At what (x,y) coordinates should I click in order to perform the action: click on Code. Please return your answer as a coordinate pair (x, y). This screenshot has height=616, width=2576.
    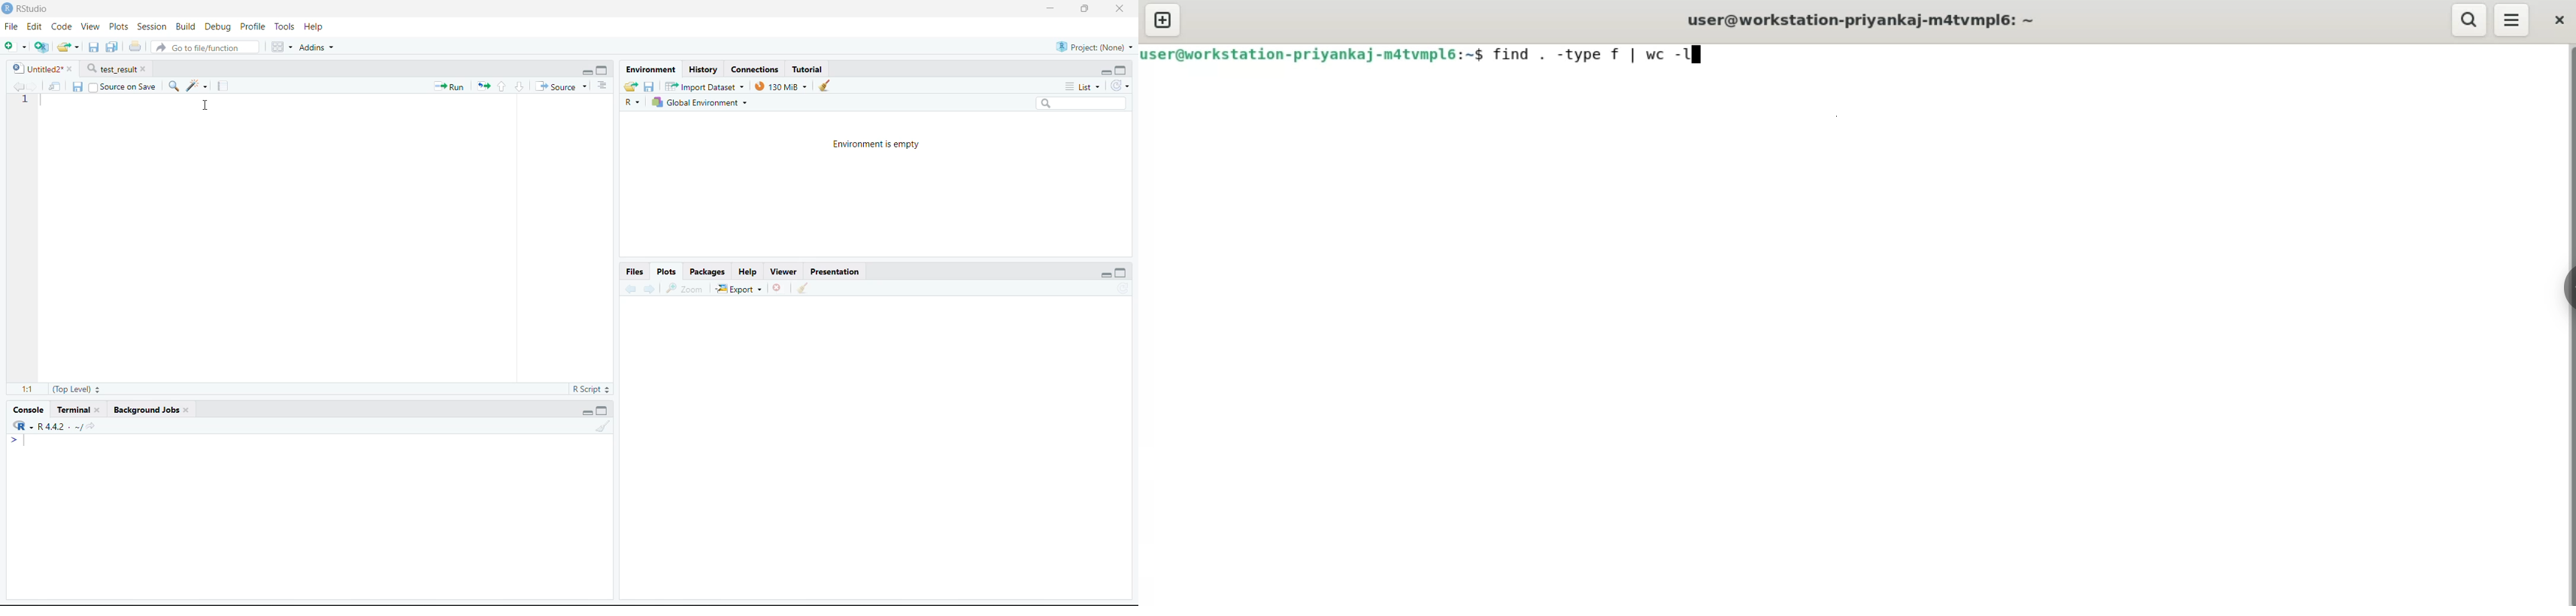
    Looking at the image, I should click on (60, 26).